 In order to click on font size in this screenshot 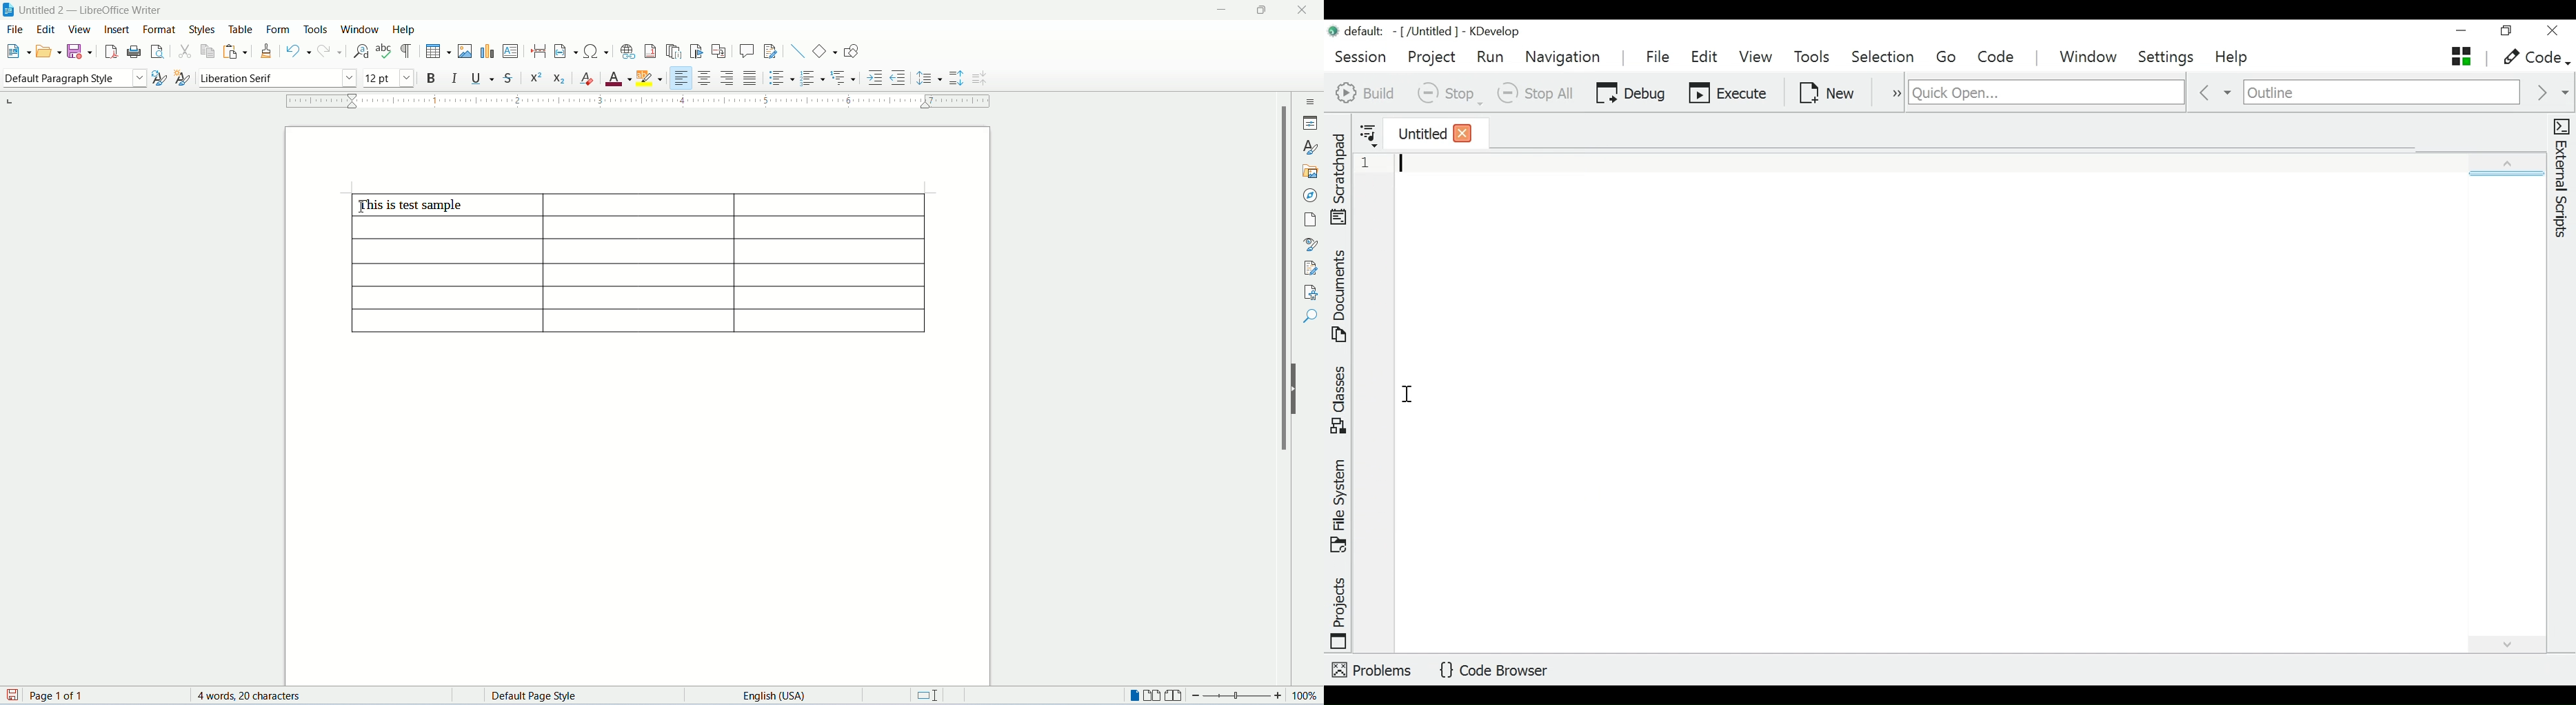, I will do `click(390, 79)`.